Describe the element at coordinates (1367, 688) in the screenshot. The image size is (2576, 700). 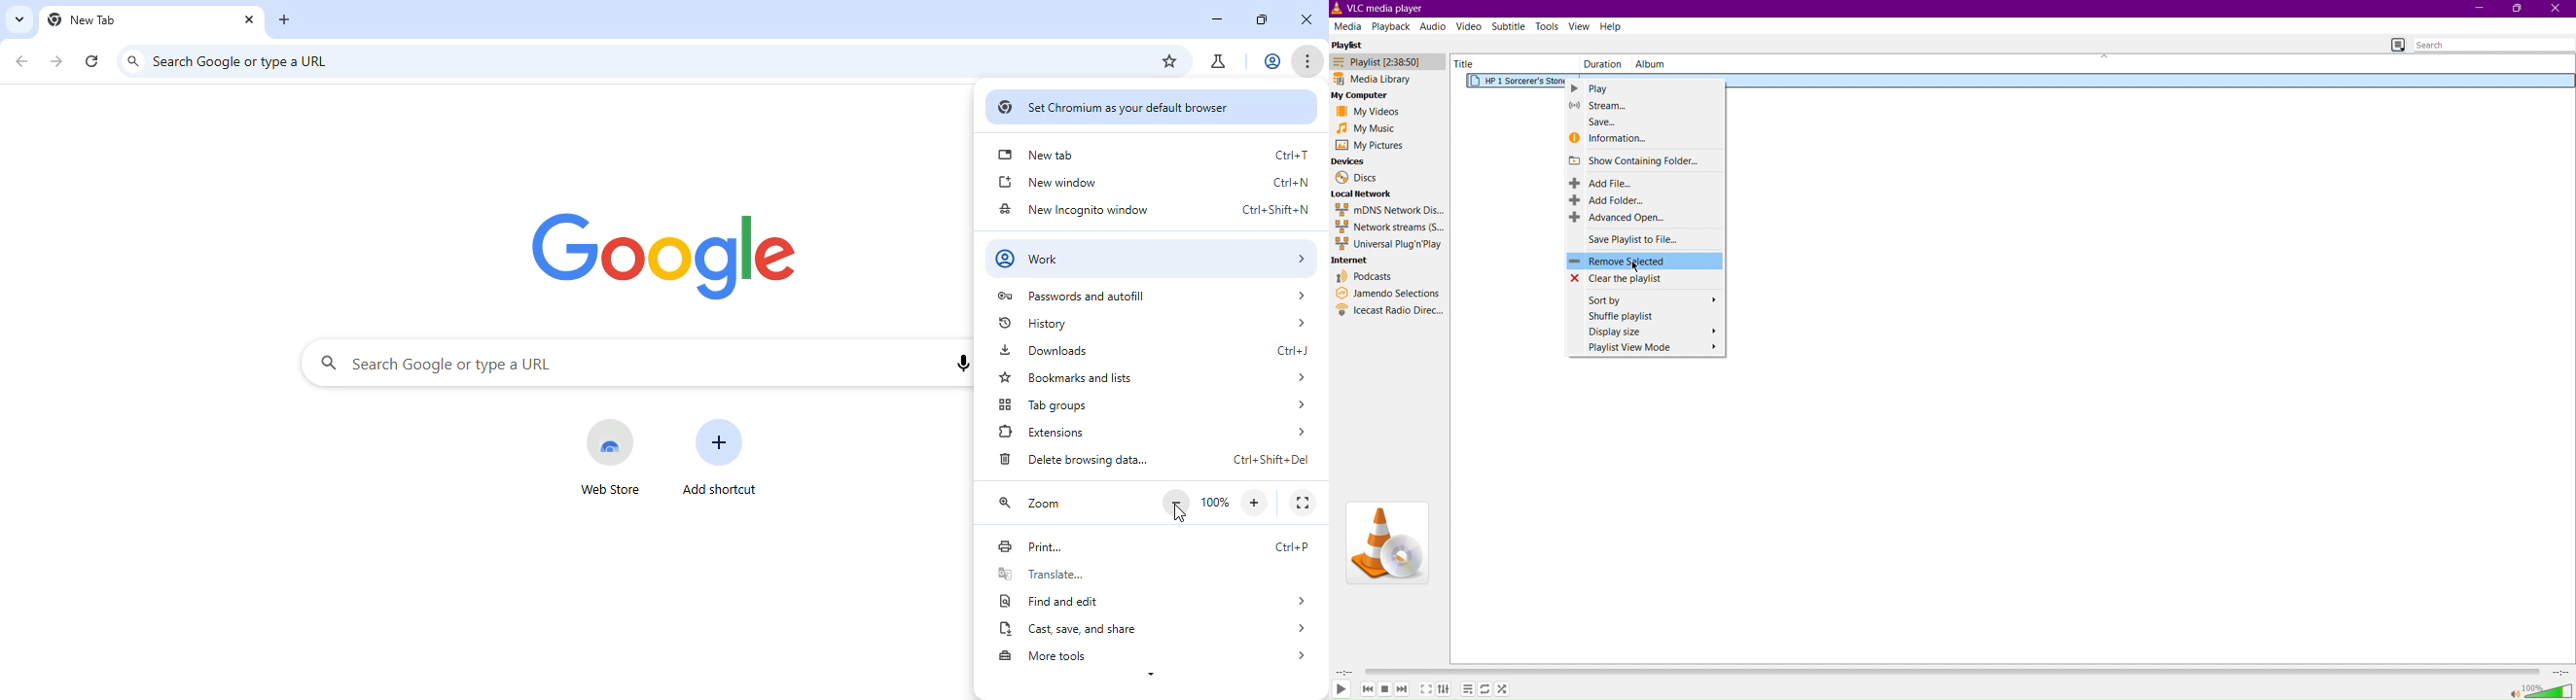
I see `Skip Back` at that location.